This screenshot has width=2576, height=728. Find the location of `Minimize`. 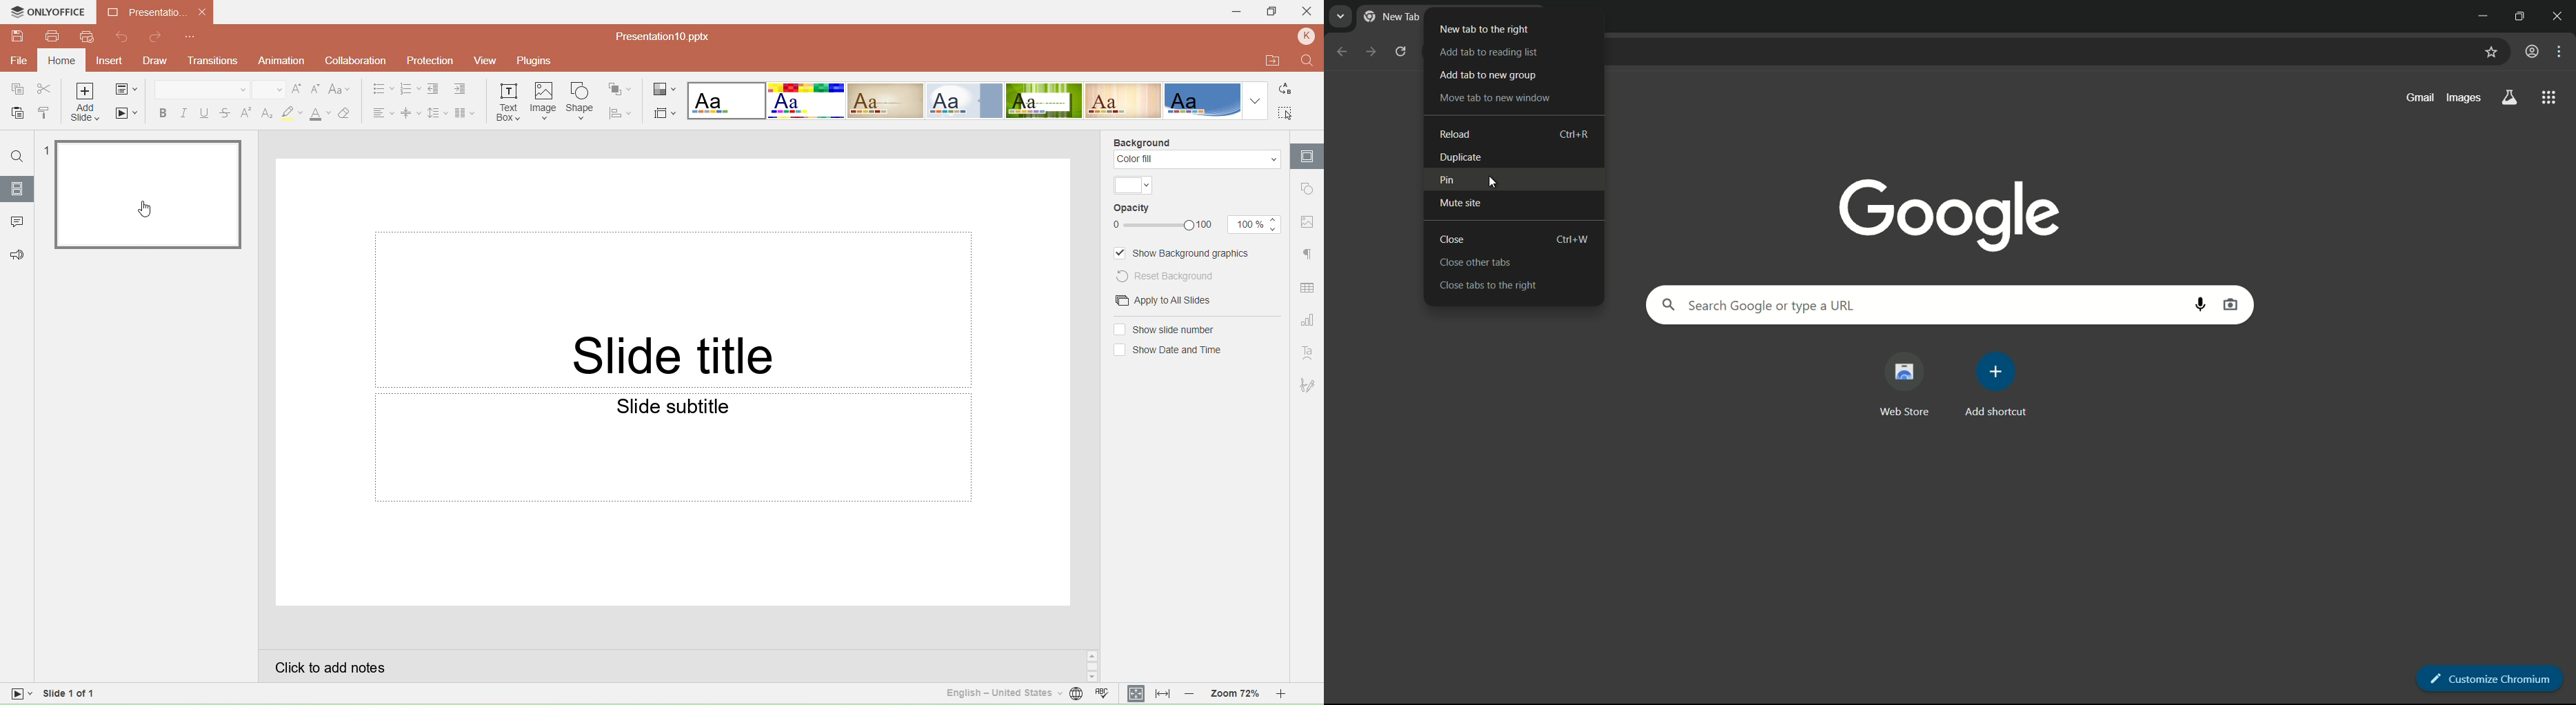

Minimize is located at coordinates (1232, 12).